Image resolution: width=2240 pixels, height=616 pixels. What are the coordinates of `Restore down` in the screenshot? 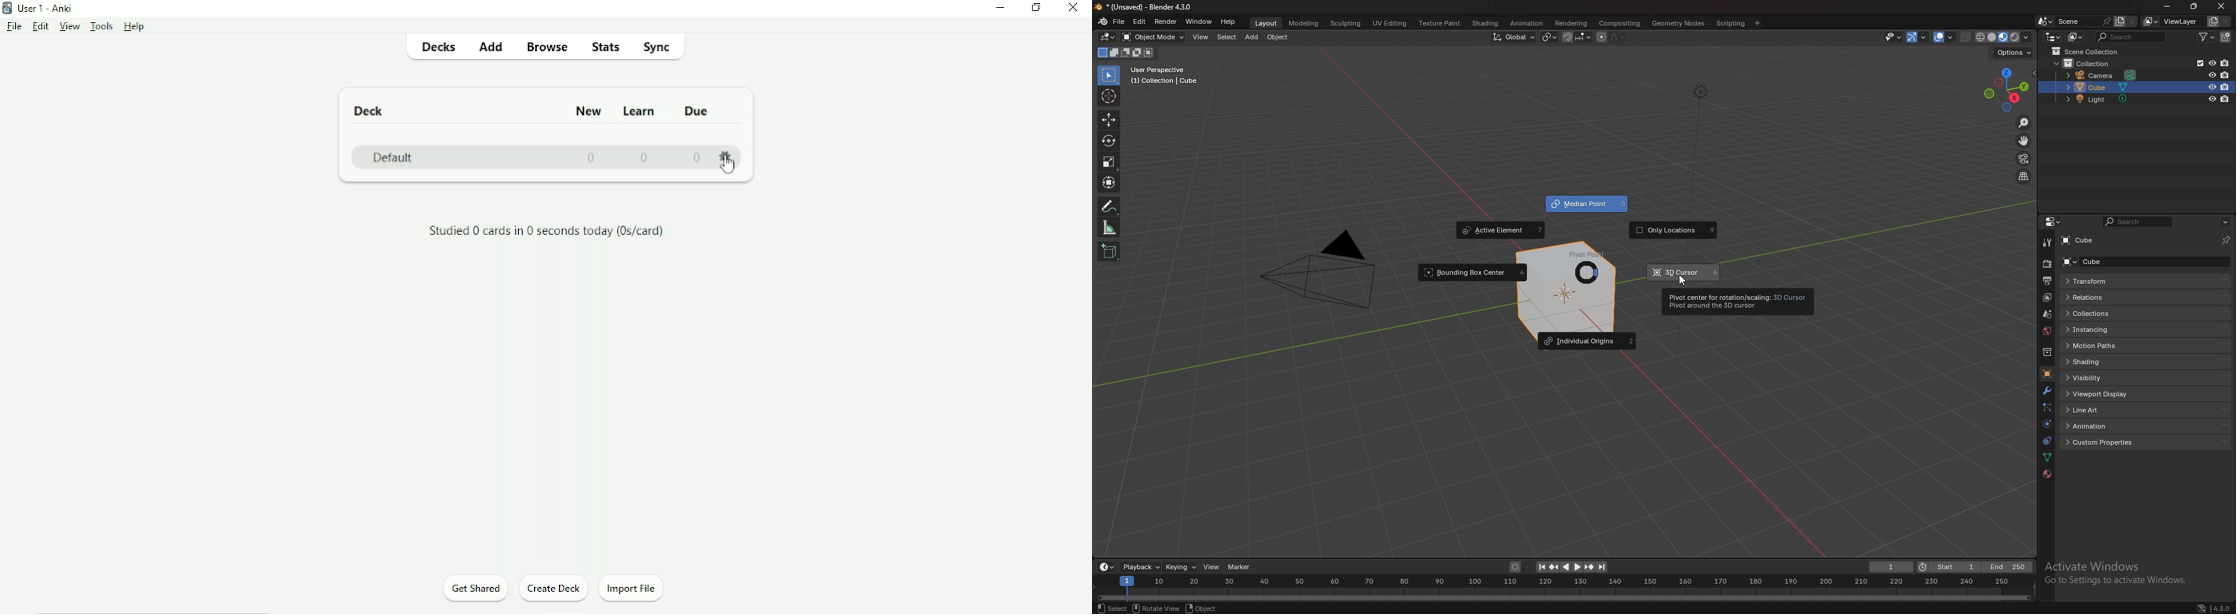 It's located at (1037, 7).